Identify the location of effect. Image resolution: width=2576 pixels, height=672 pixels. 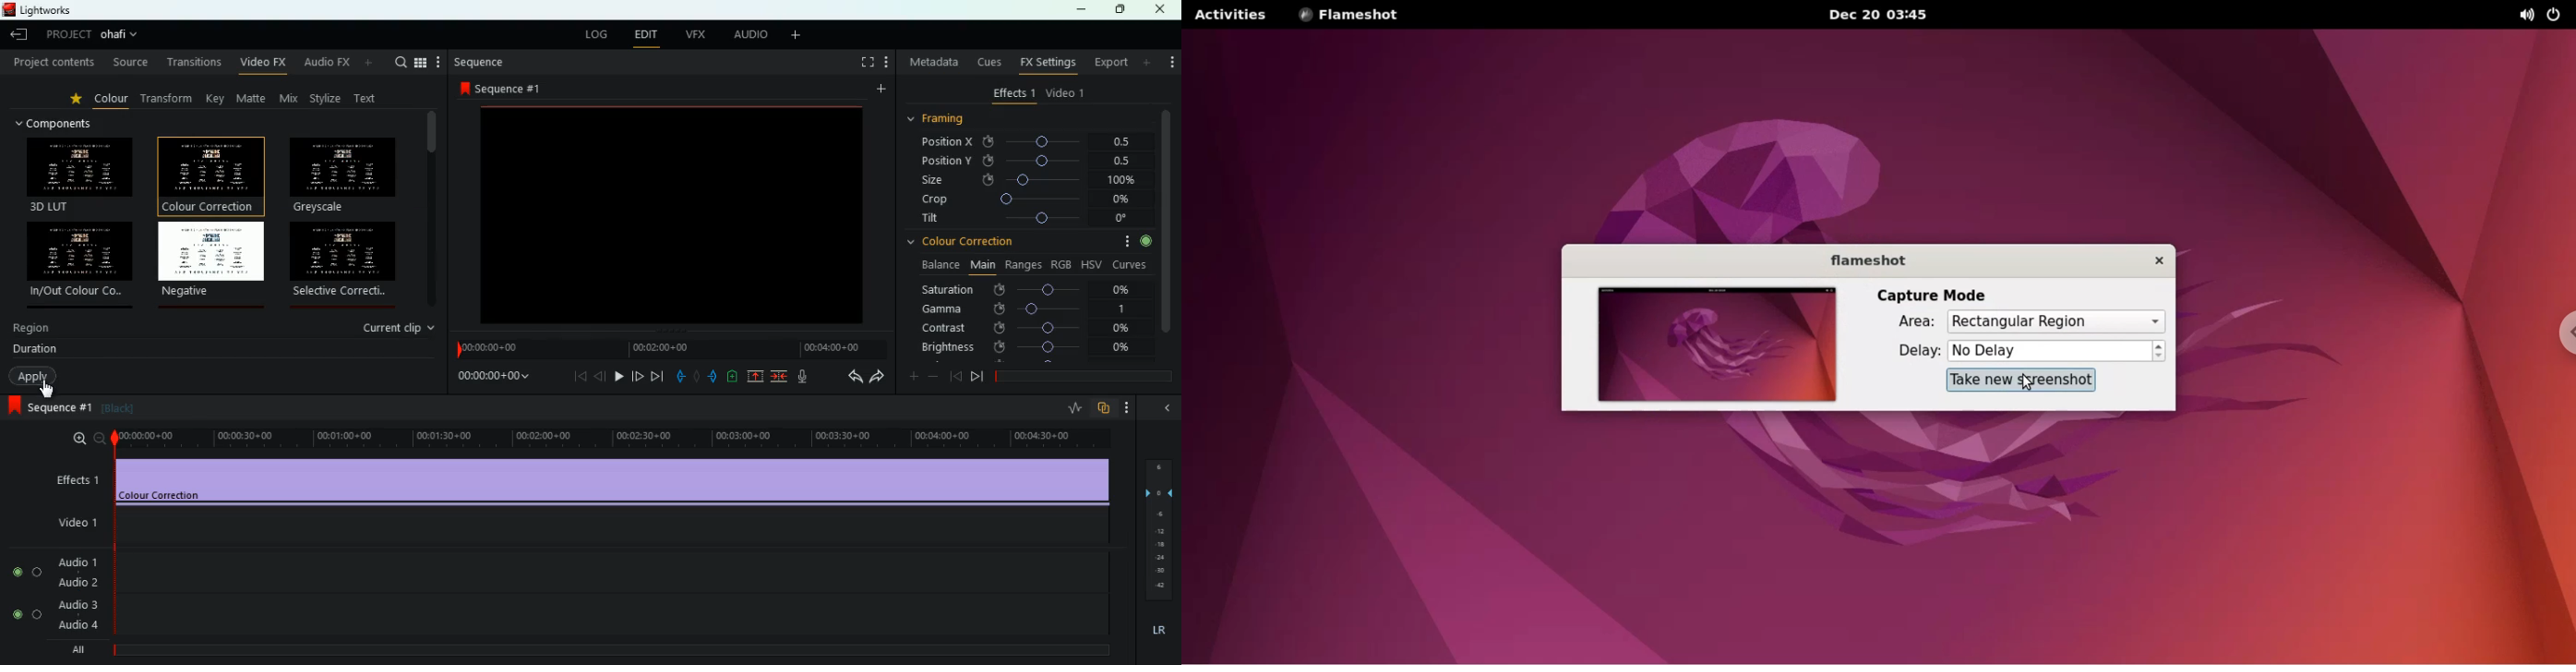
(615, 482).